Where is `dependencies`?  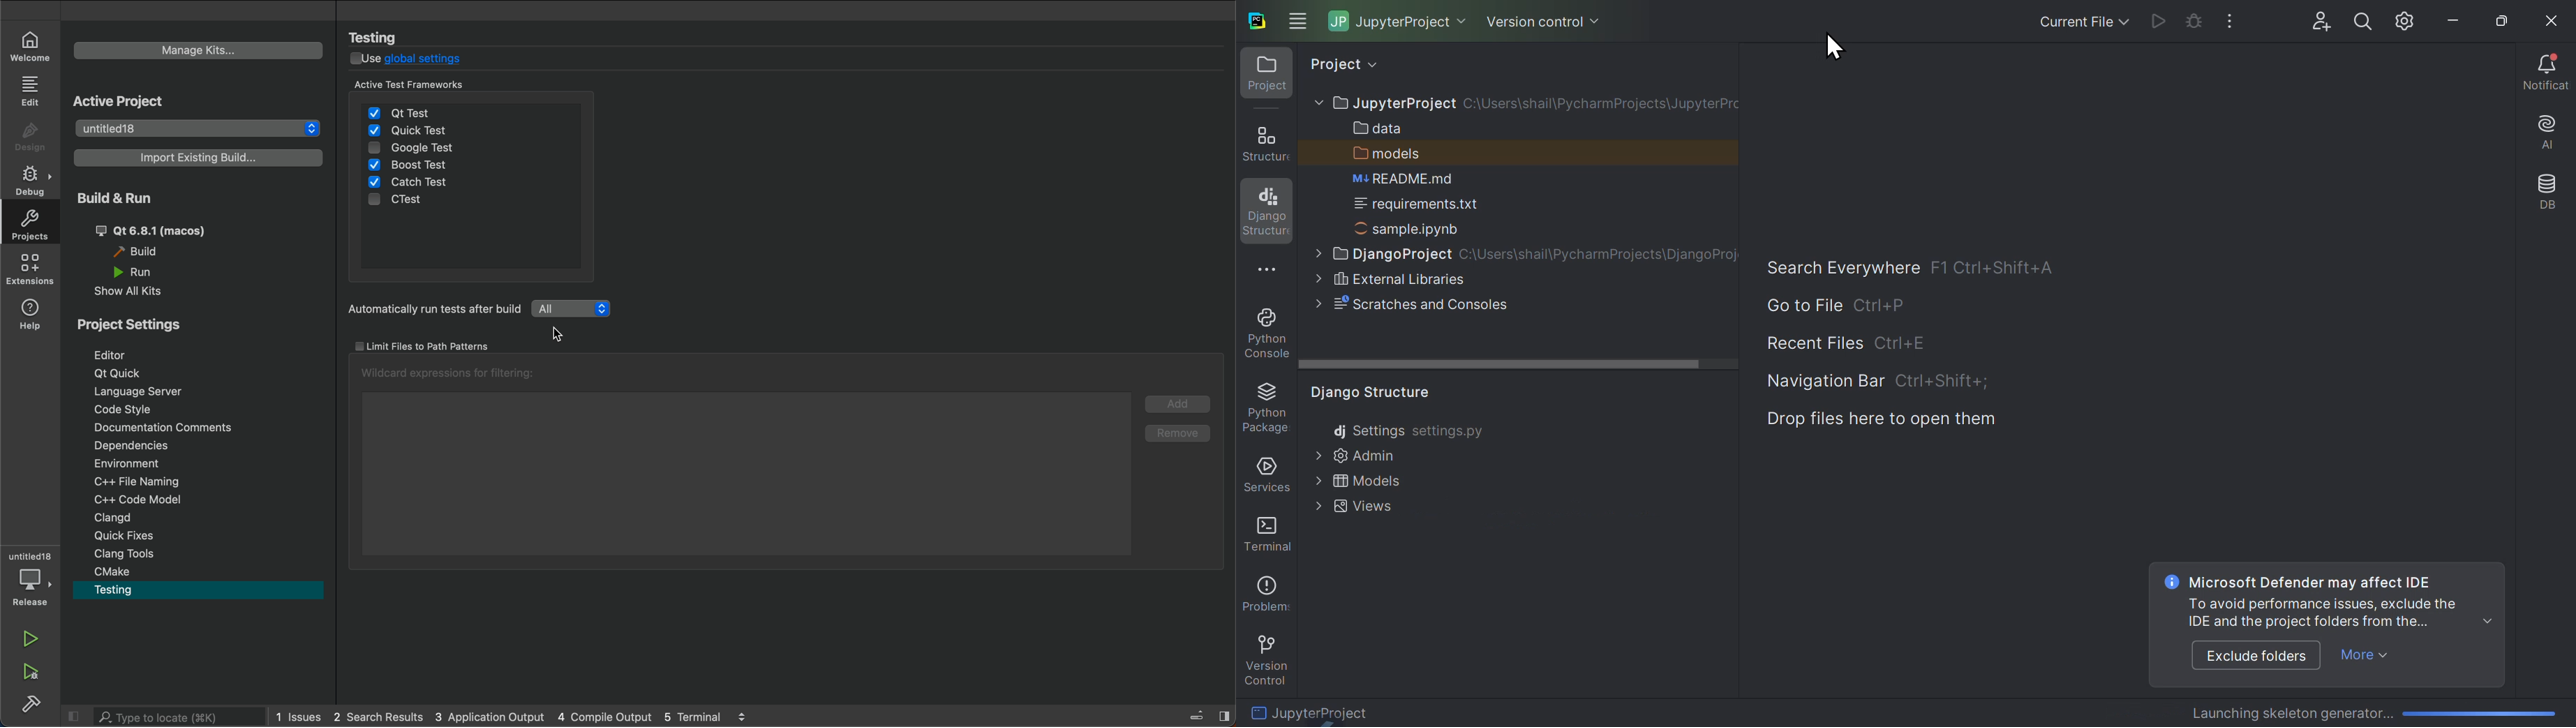 dependencies is located at coordinates (144, 445).